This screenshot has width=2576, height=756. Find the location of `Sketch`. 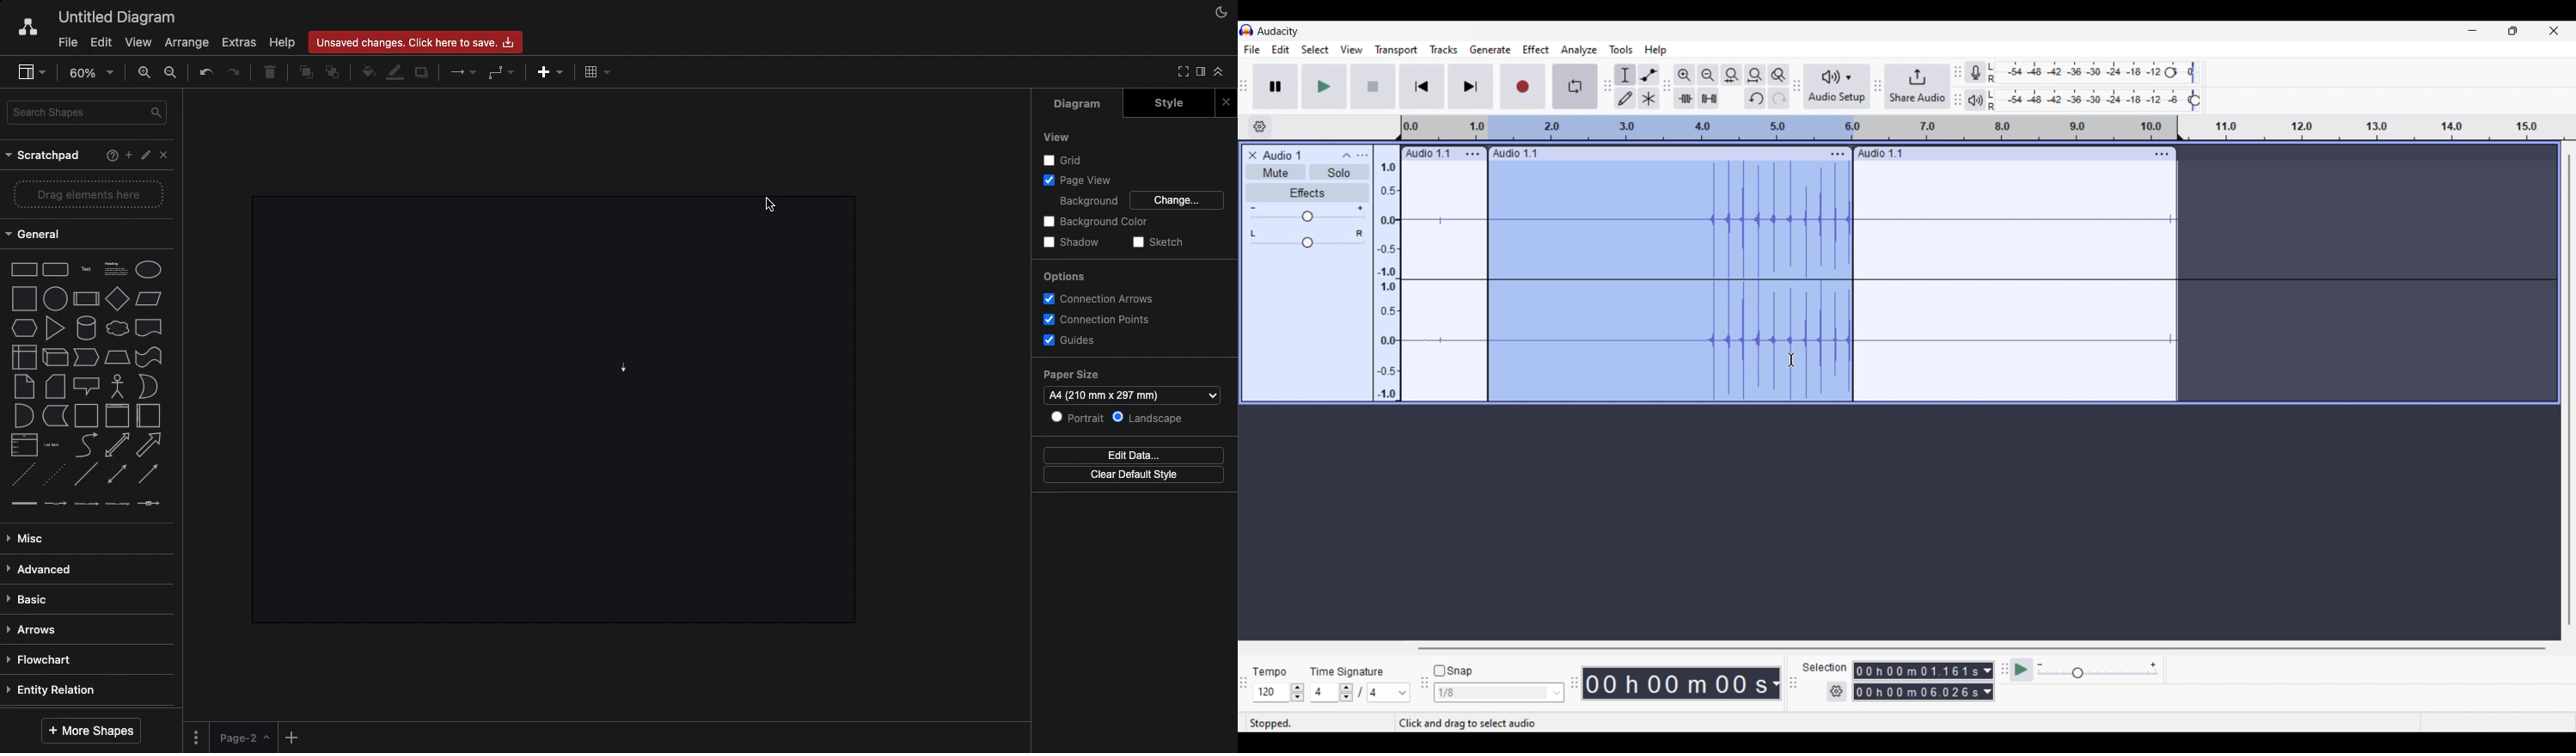

Sketch is located at coordinates (1156, 243).